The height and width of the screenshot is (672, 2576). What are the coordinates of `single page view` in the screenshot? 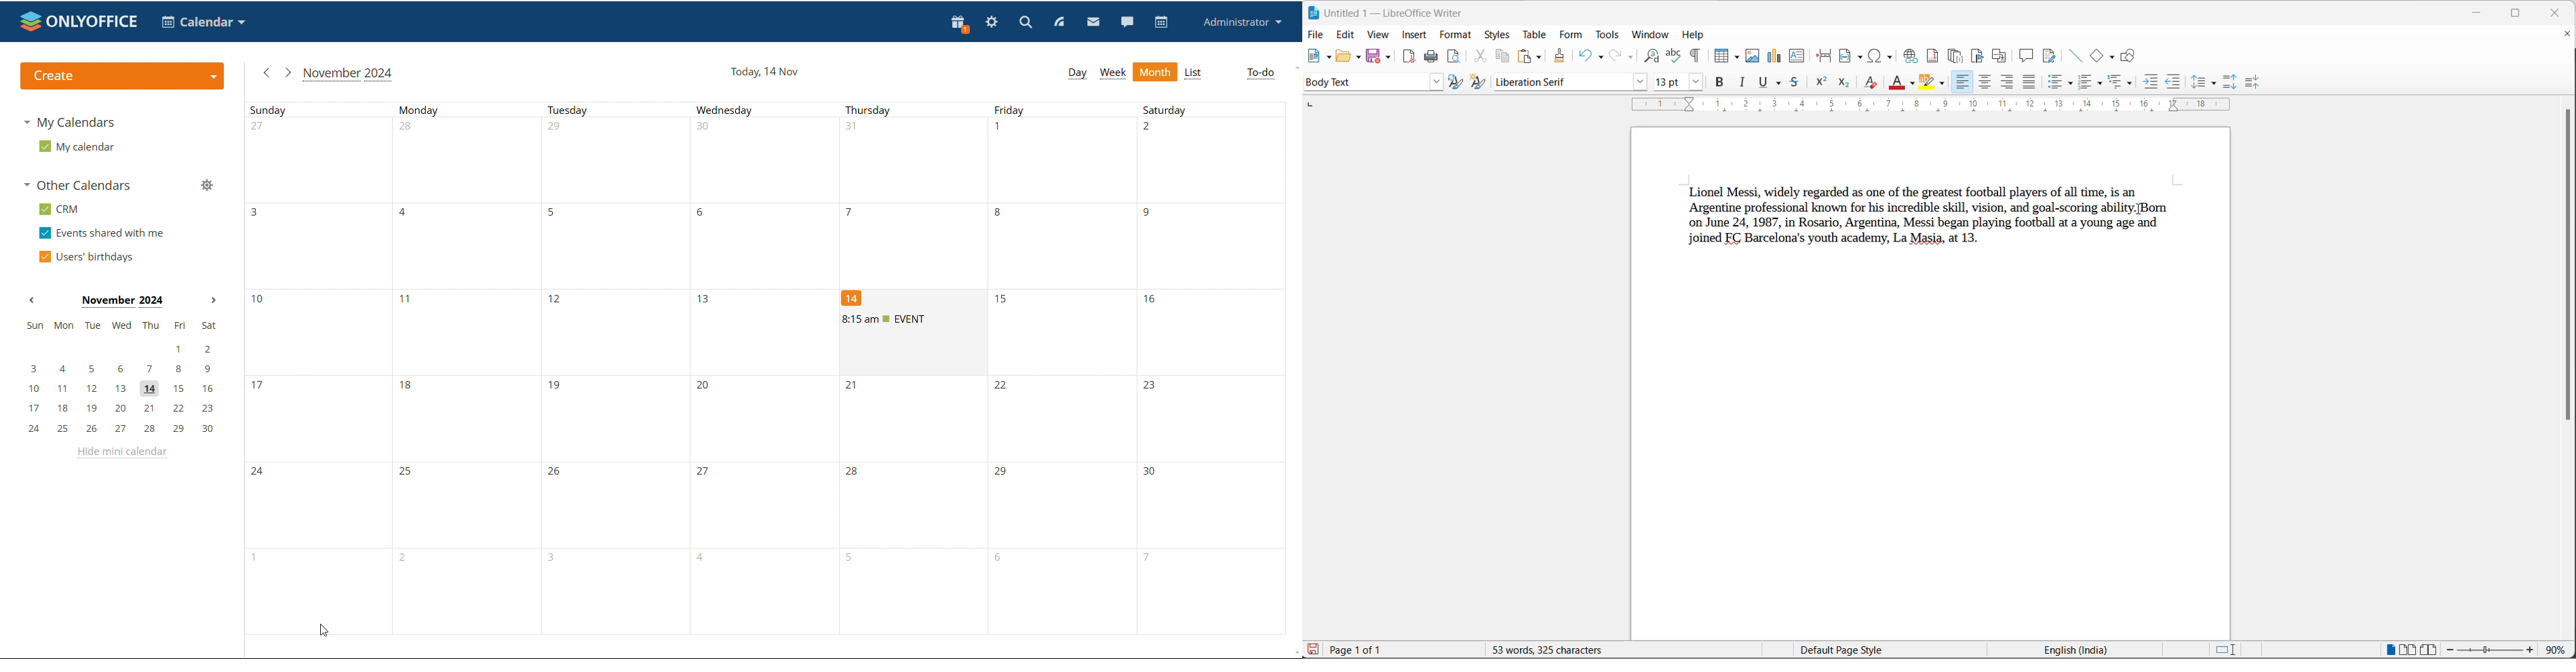 It's located at (2386, 649).